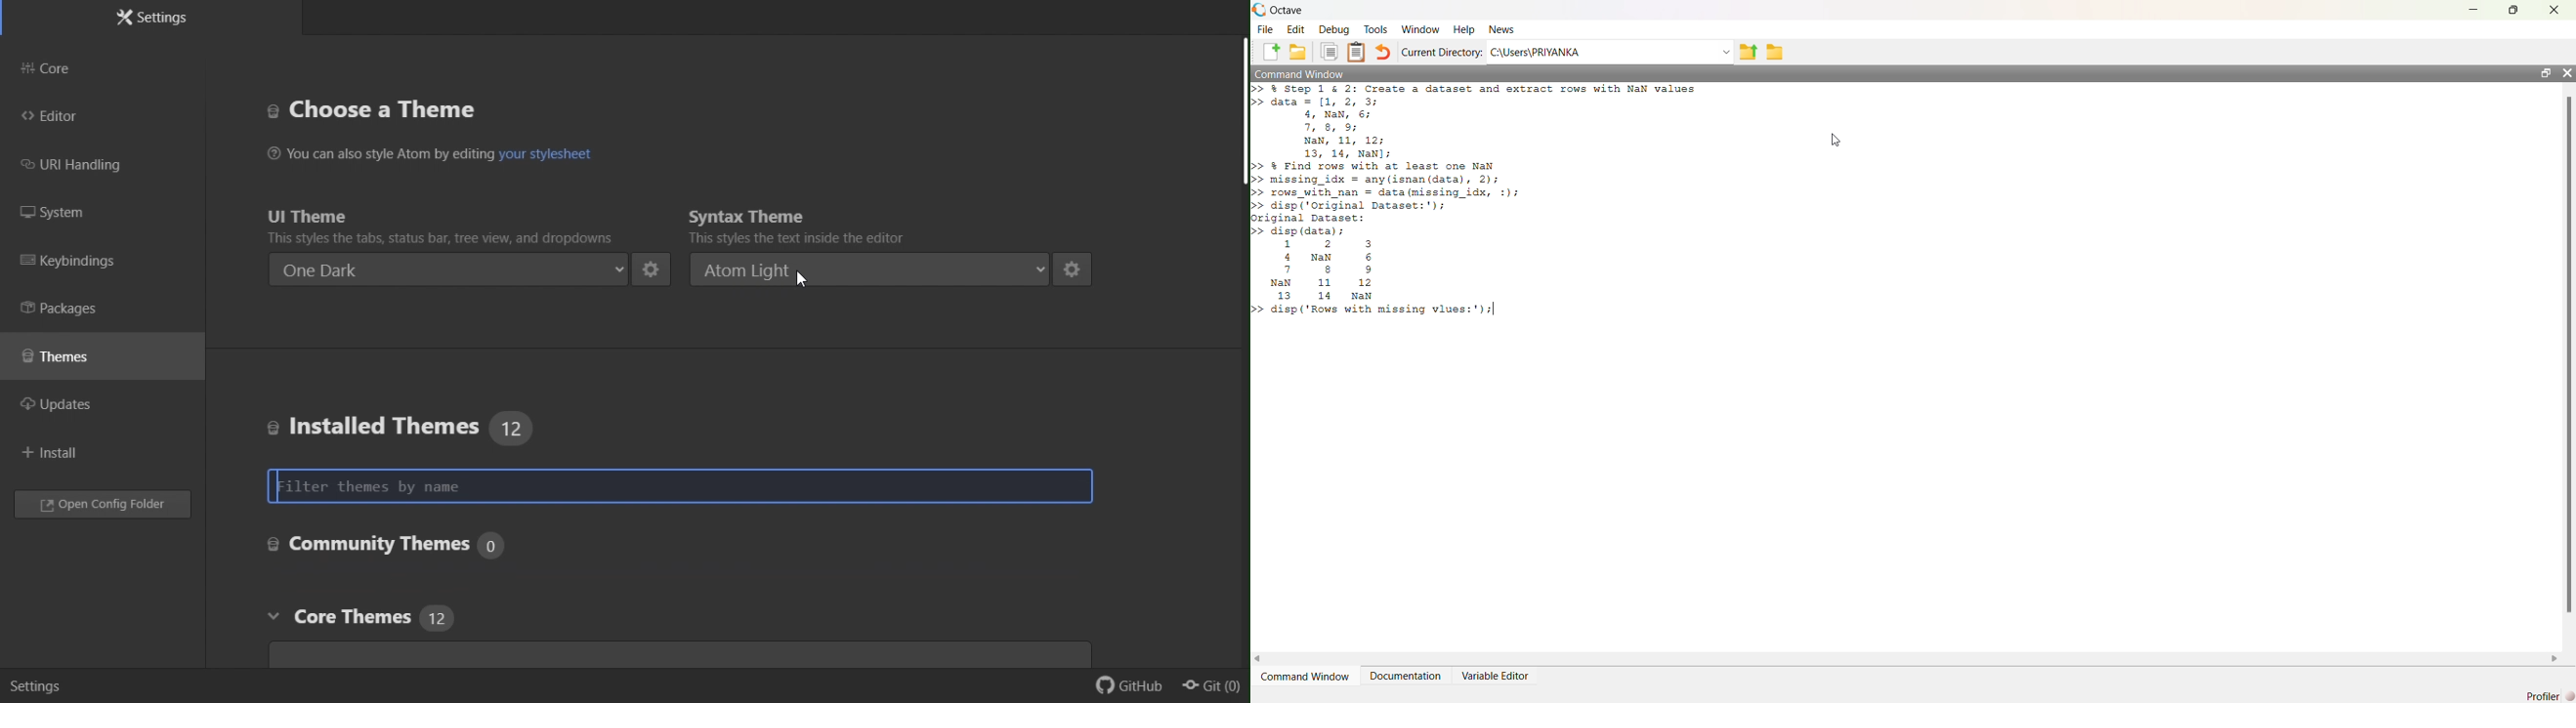 Image resolution: width=2576 pixels, height=728 pixels. I want to click on Documentation, so click(1405, 676).